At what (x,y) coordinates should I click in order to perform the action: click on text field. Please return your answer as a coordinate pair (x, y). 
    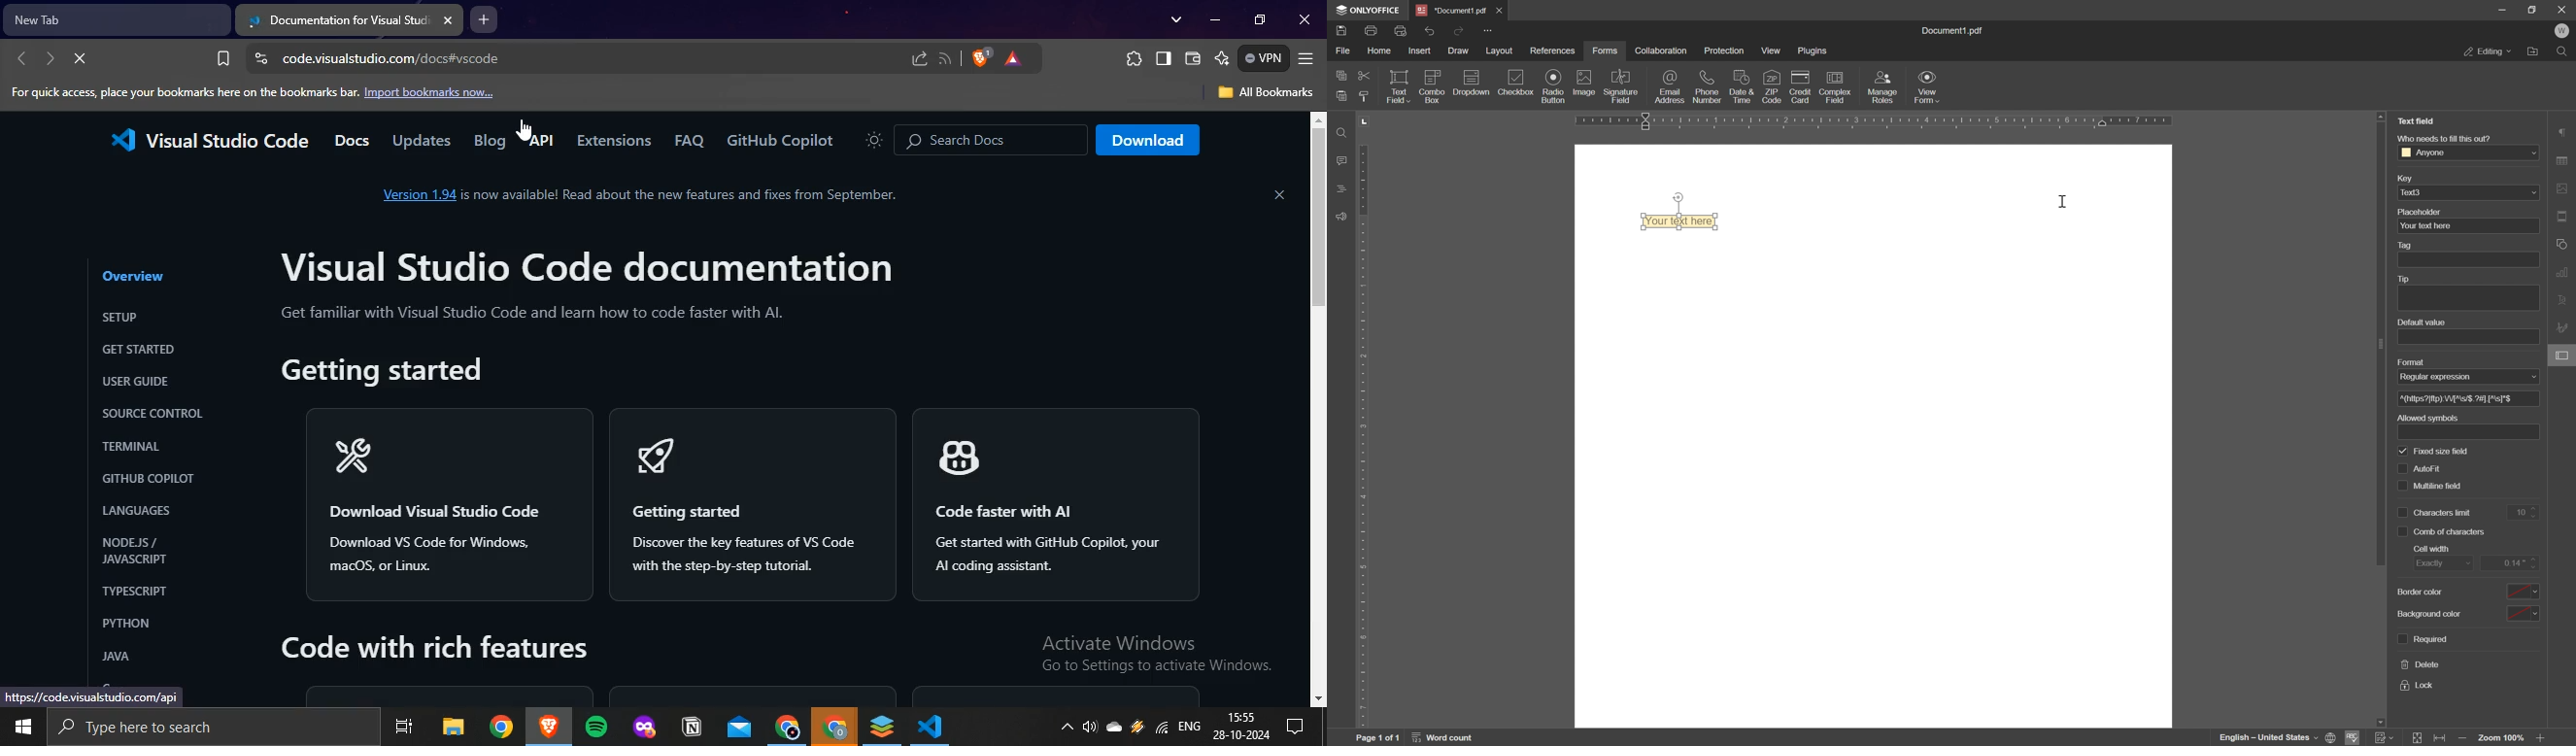
    Looking at the image, I should click on (1398, 86).